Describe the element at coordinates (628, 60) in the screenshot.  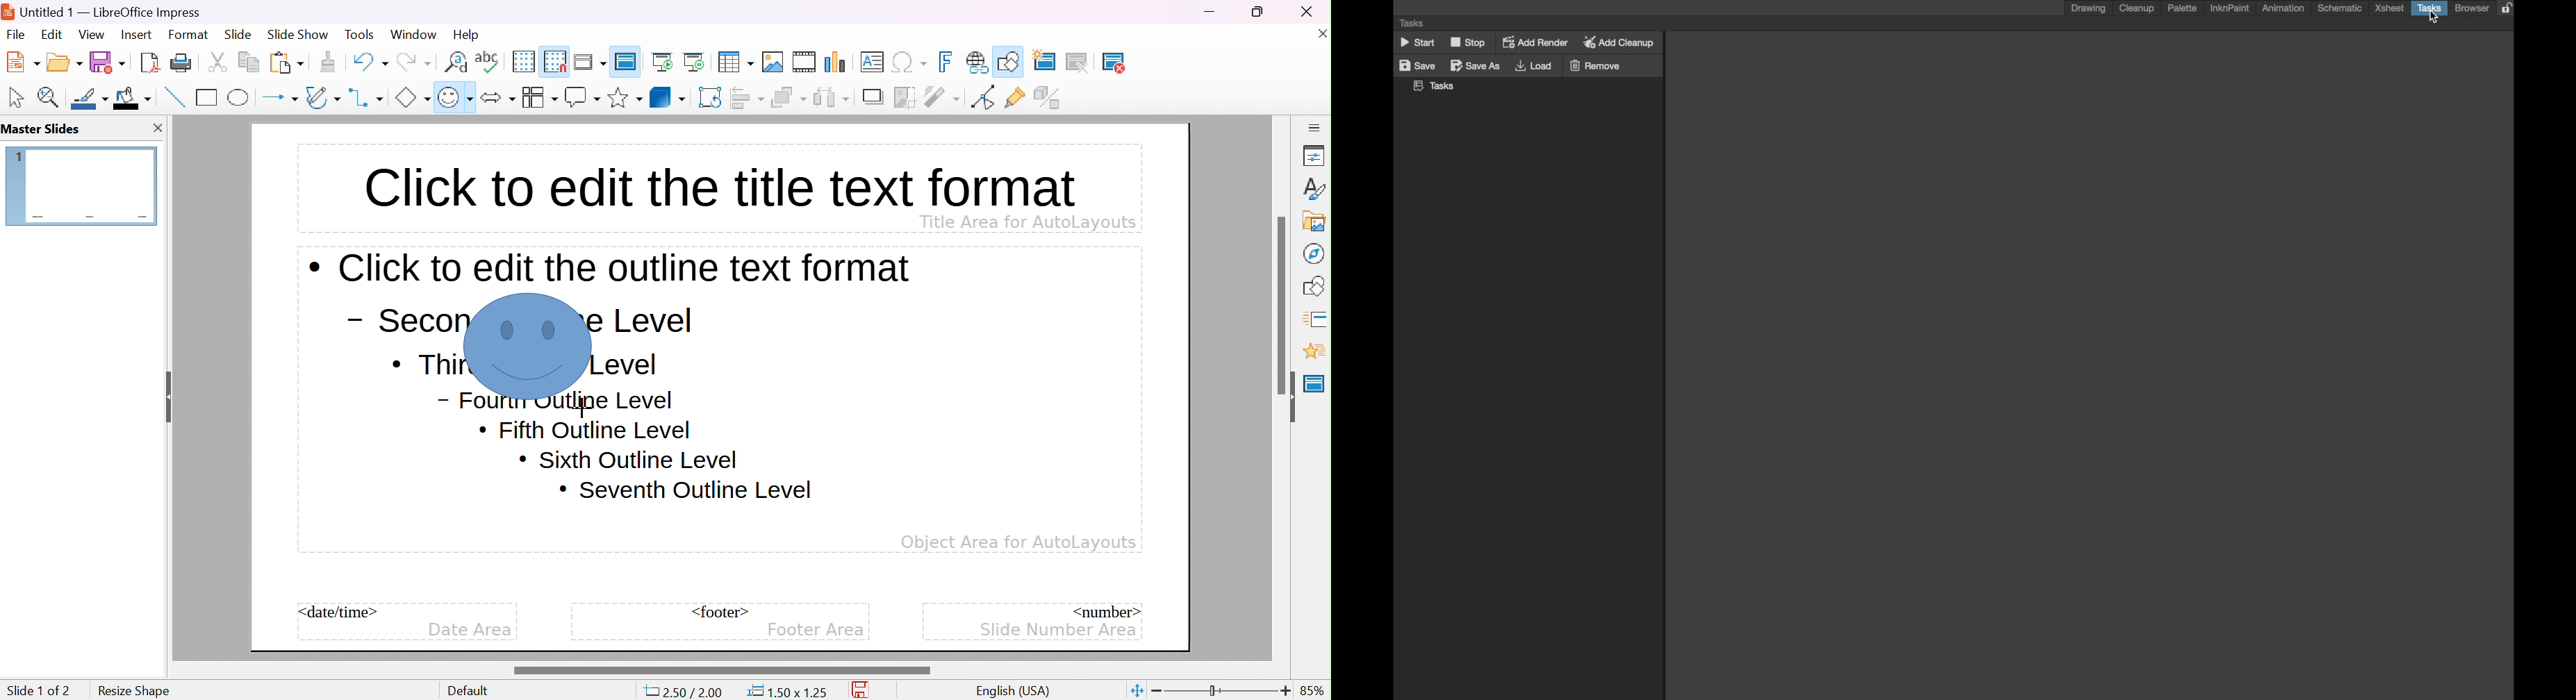
I see `master slide` at that location.